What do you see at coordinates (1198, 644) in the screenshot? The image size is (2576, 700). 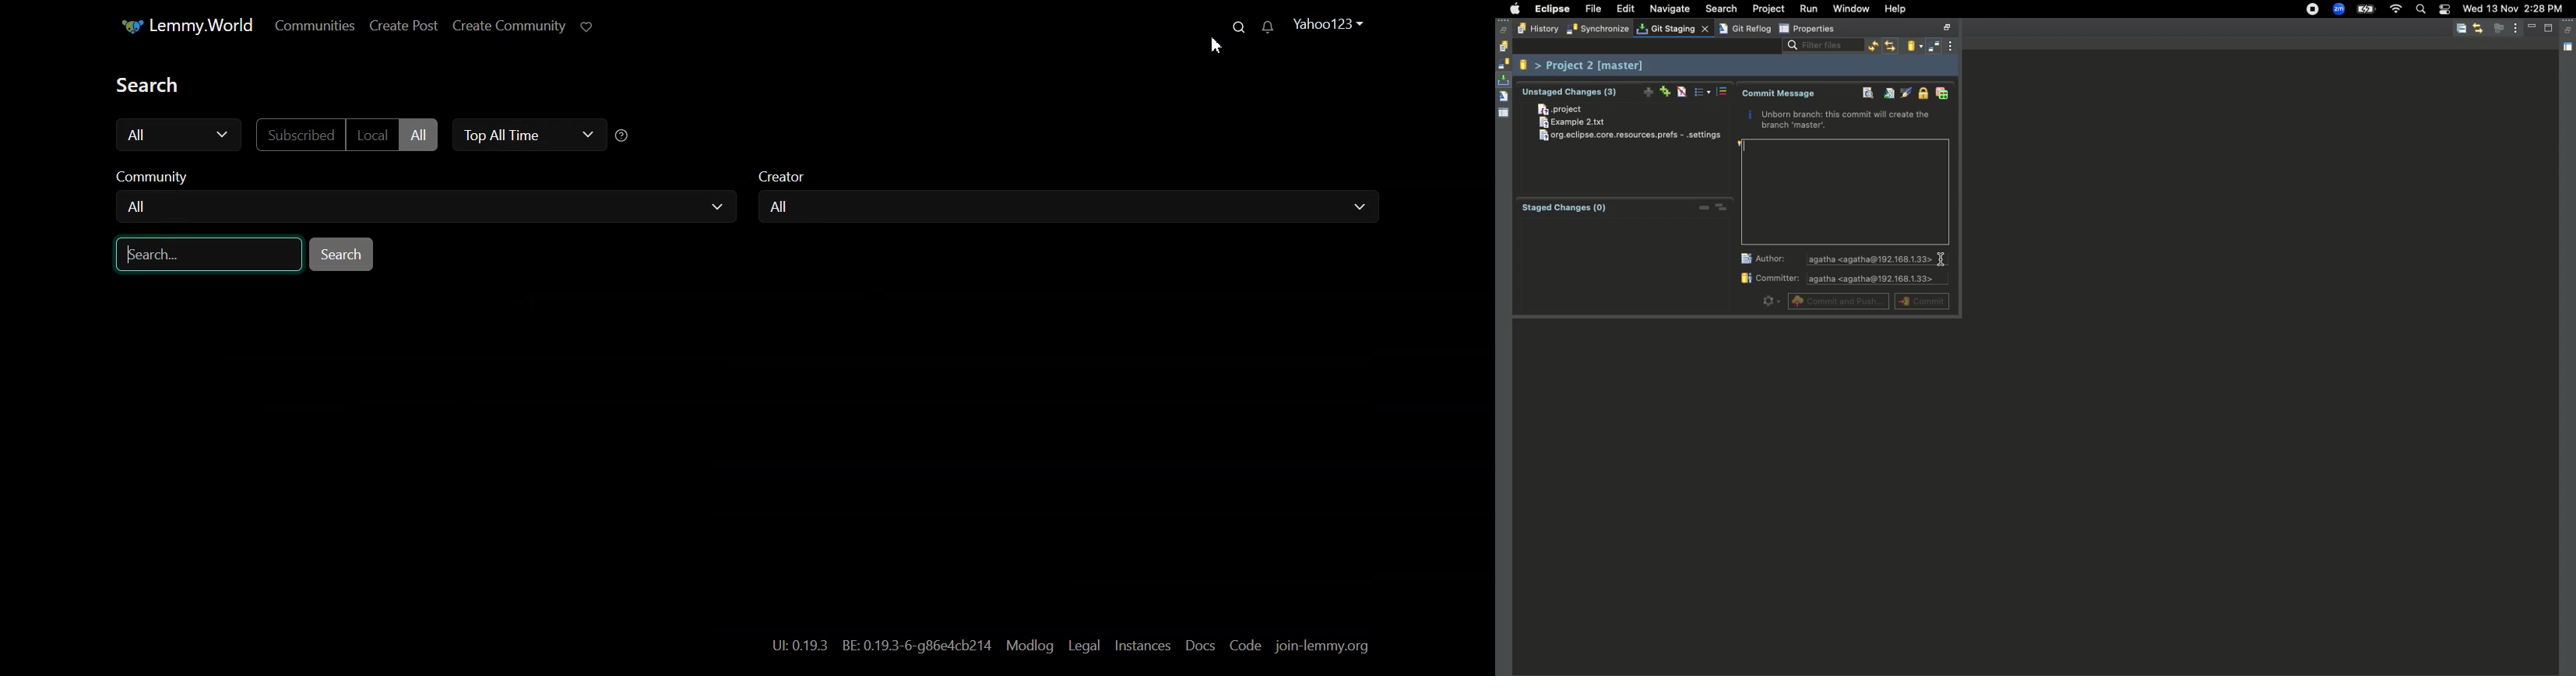 I see `Docs` at bounding box center [1198, 644].